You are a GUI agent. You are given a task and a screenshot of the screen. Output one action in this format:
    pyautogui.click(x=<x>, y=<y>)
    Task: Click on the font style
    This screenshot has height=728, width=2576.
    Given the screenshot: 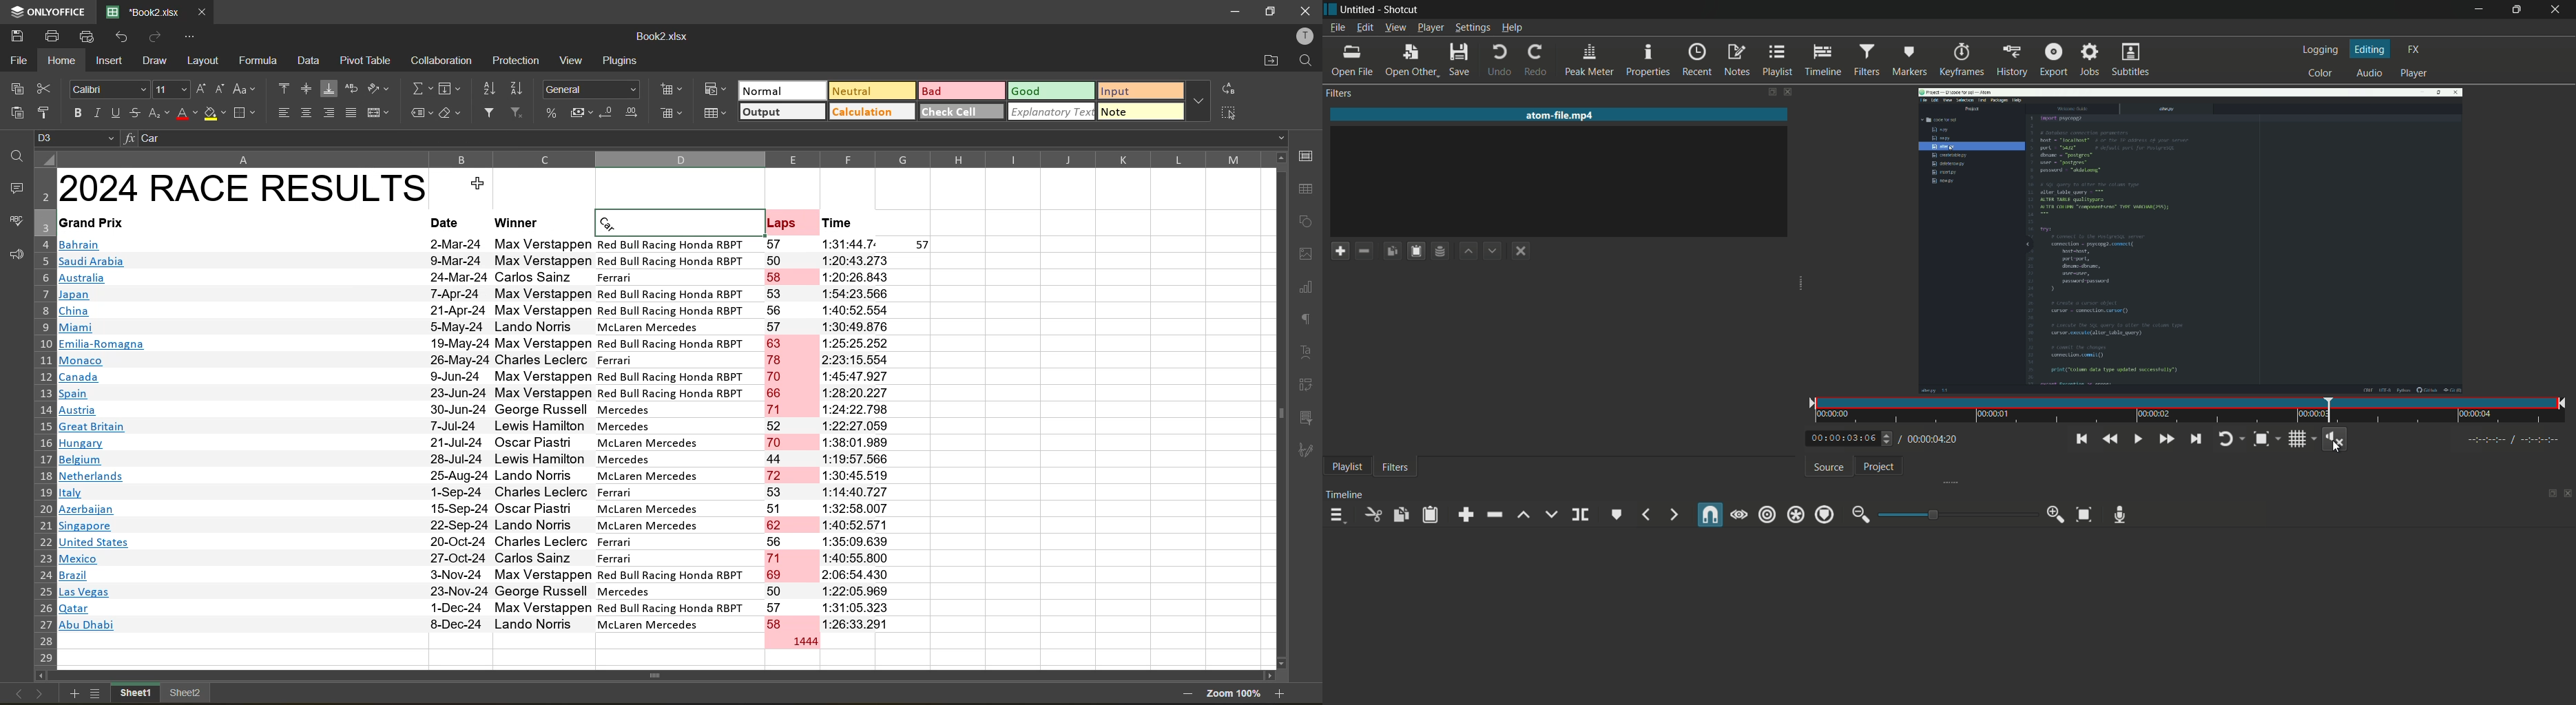 What is the action you would take?
    pyautogui.click(x=110, y=89)
    